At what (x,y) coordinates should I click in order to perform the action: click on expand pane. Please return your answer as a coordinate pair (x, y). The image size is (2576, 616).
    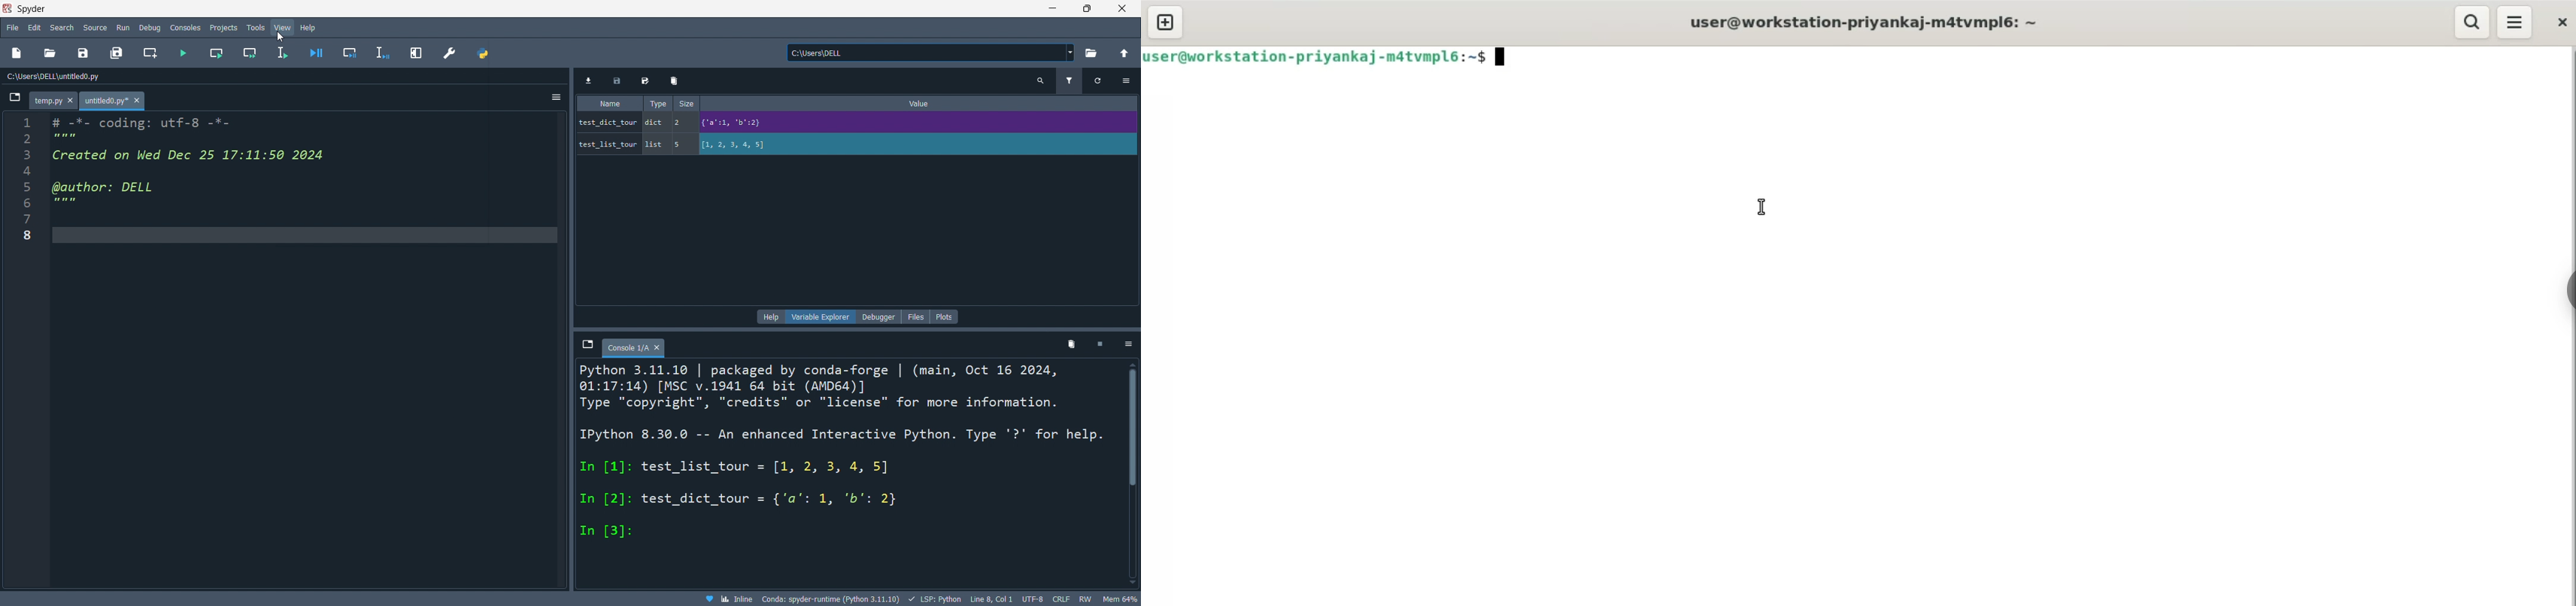
    Looking at the image, I should click on (418, 52).